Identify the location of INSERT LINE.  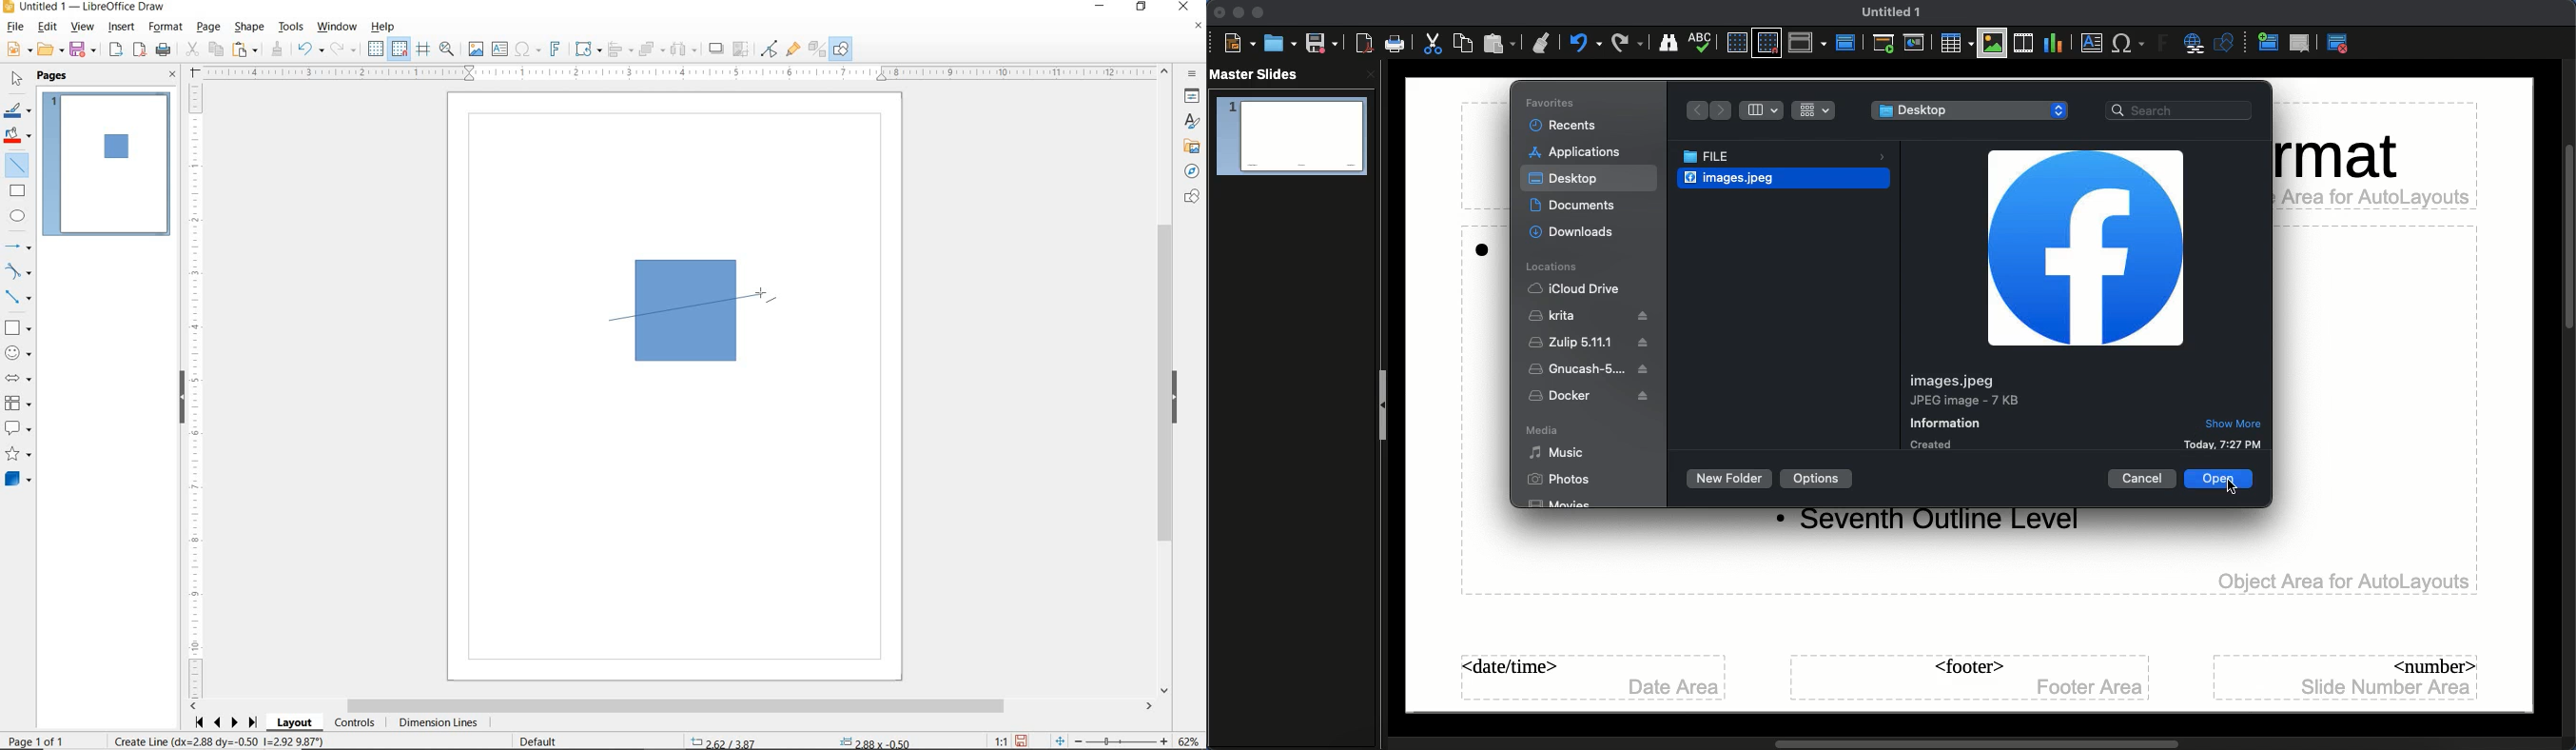
(107, 161).